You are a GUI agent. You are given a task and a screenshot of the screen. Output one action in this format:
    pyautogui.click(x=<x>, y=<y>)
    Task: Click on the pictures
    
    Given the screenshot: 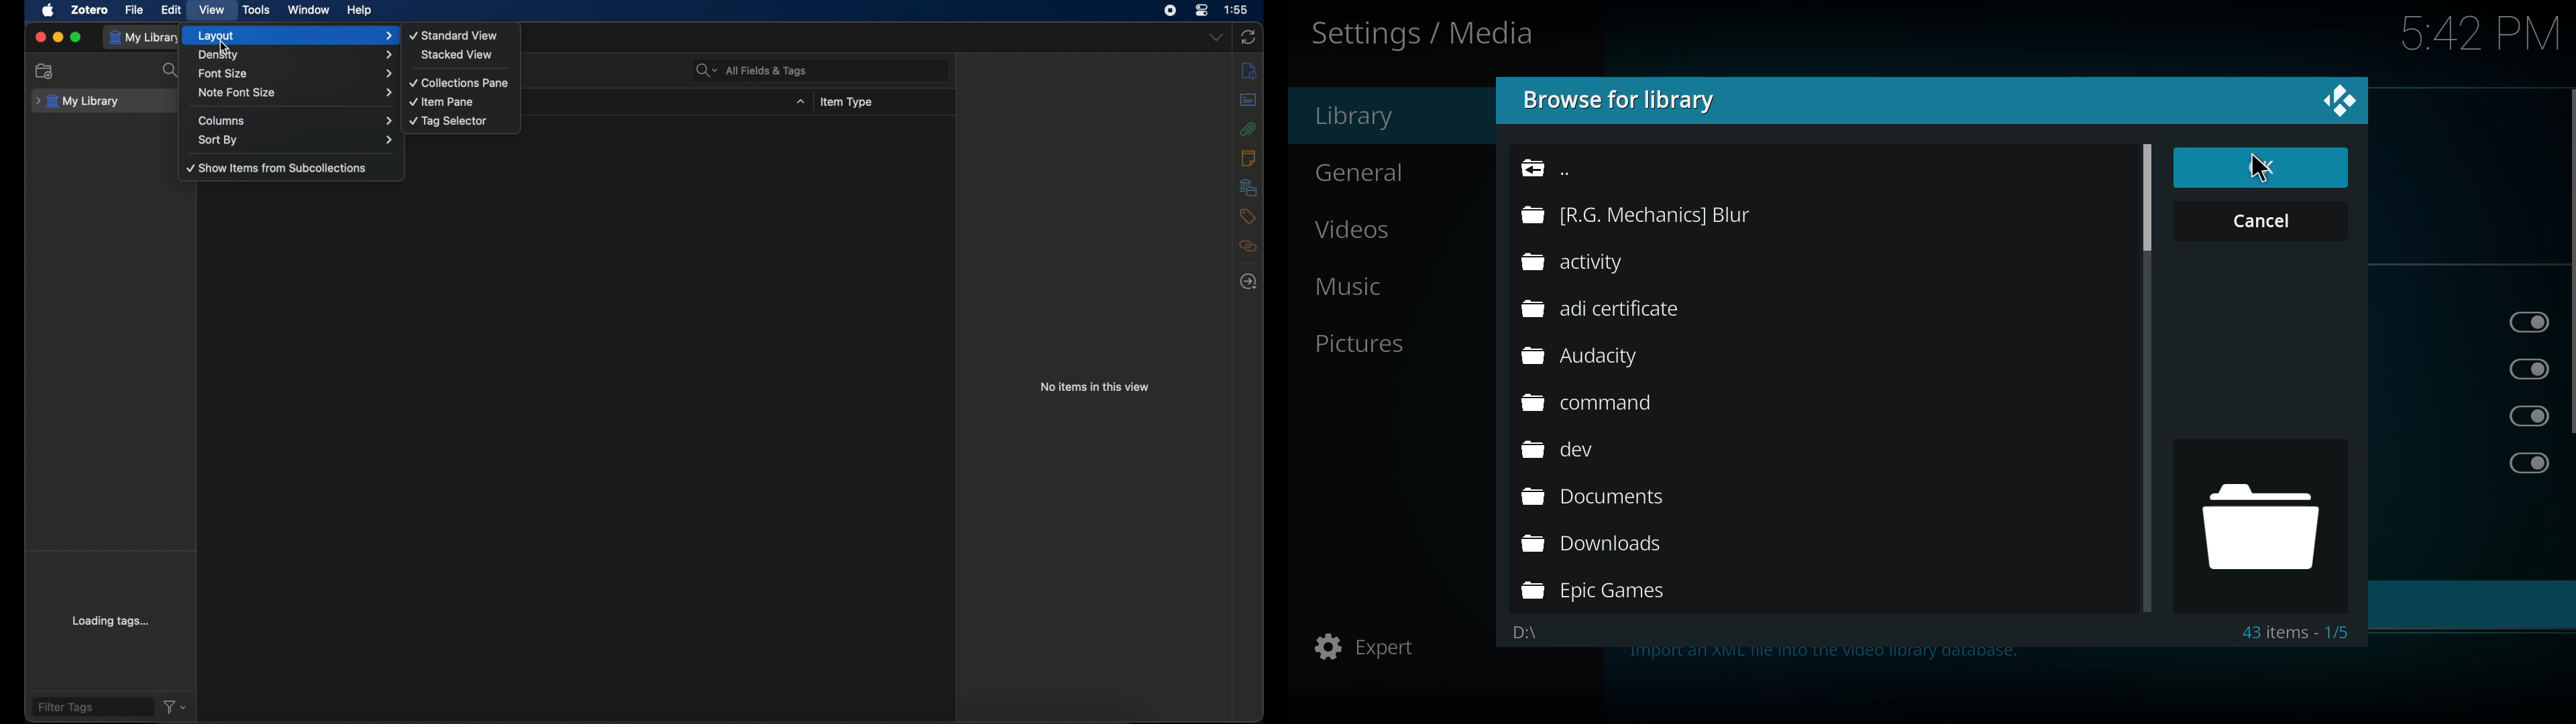 What is the action you would take?
    pyautogui.click(x=1374, y=343)
    